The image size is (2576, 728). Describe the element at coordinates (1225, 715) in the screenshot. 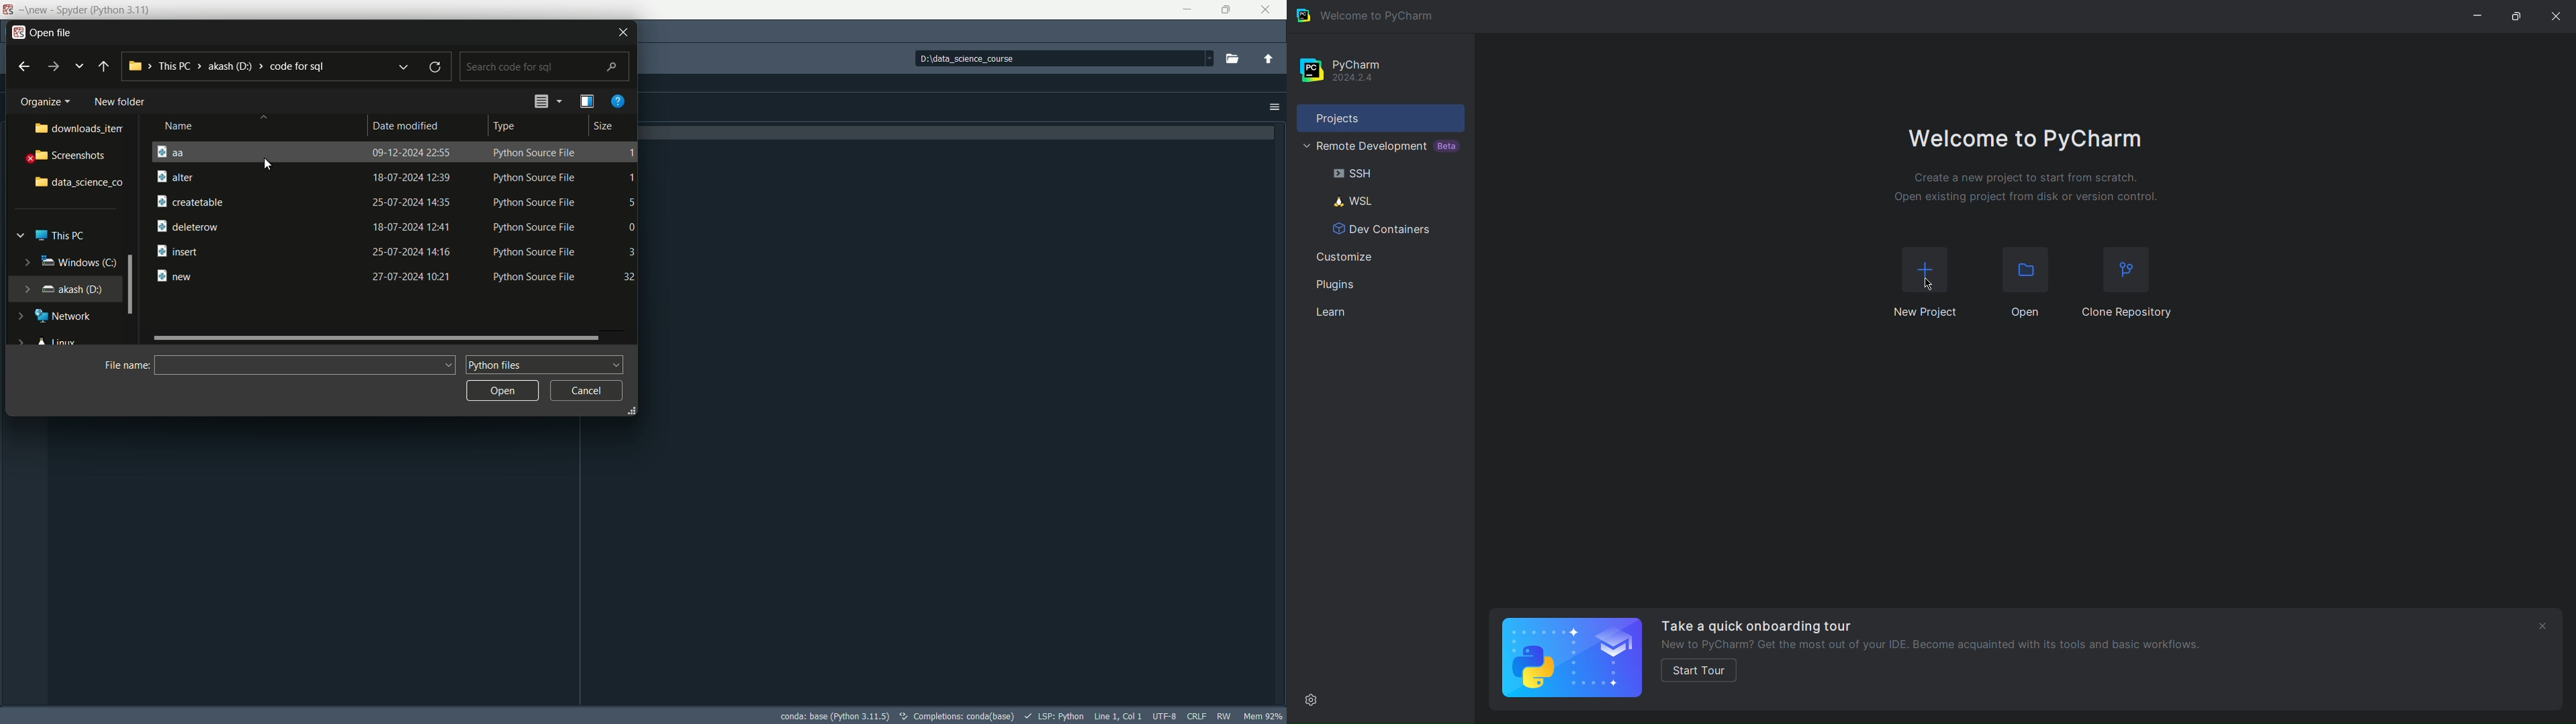

I see `rw` at that location.